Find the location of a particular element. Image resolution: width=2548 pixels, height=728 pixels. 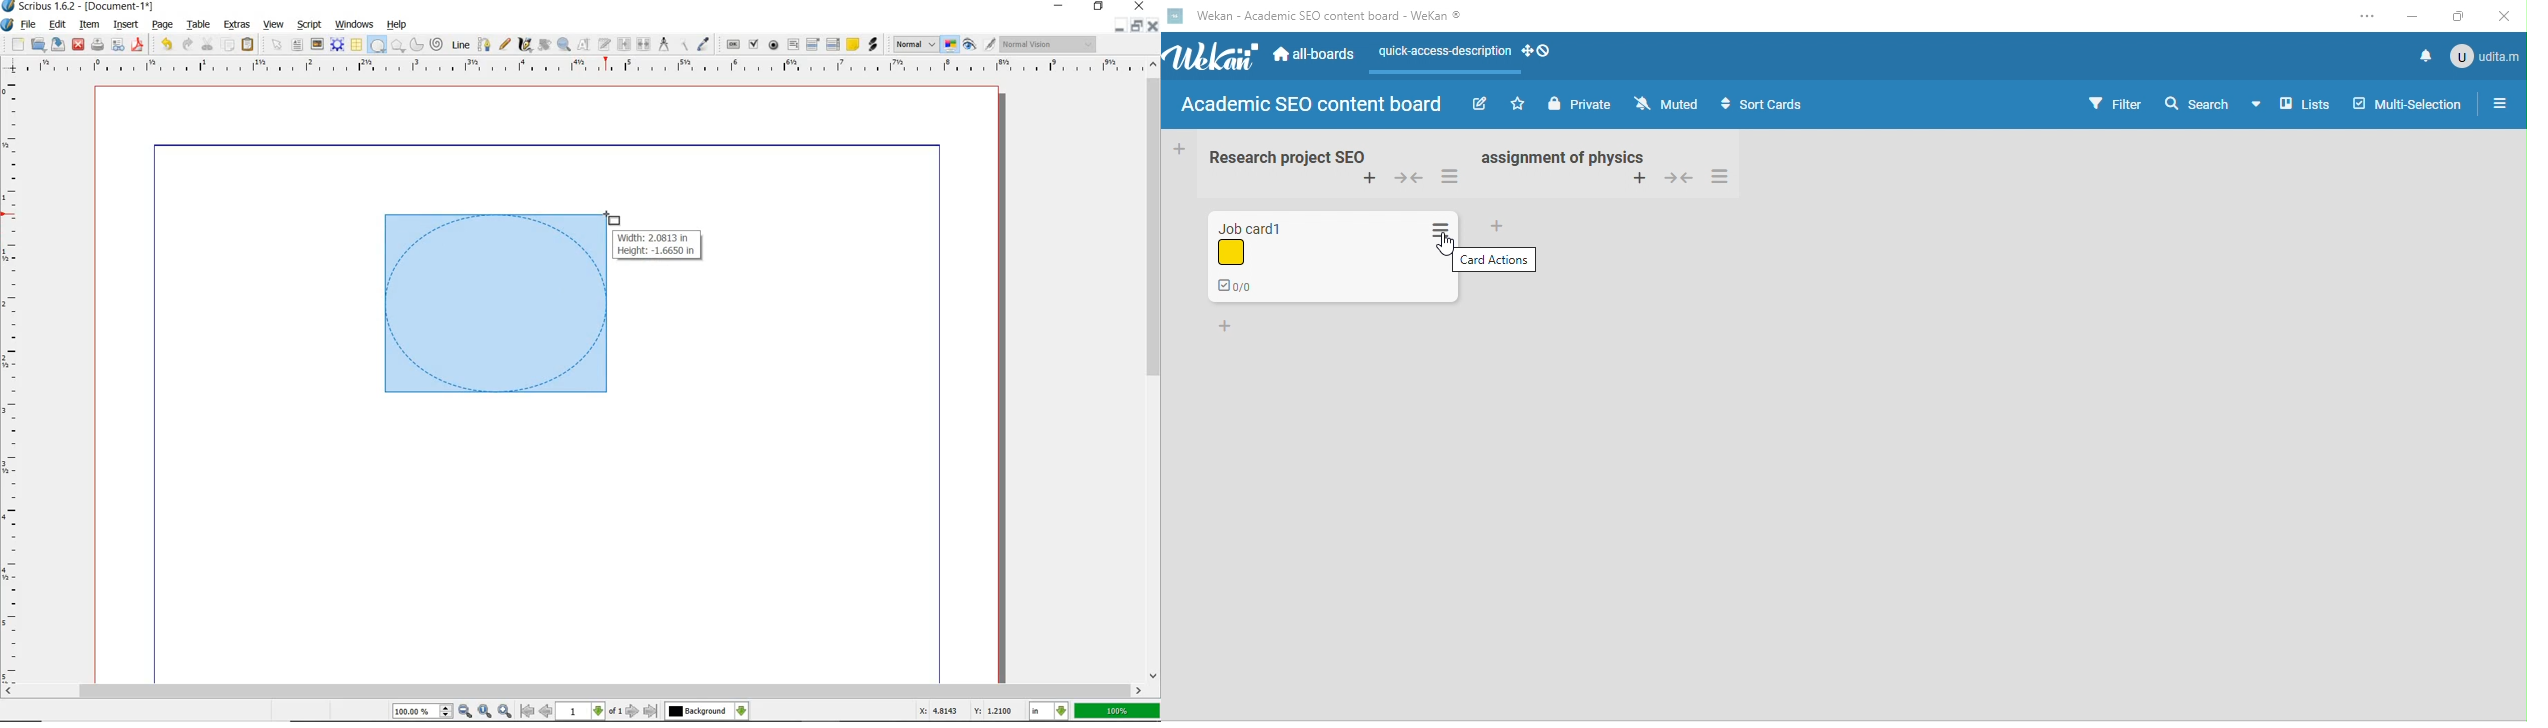

RESTORE is located at coordinates (1138, 26).